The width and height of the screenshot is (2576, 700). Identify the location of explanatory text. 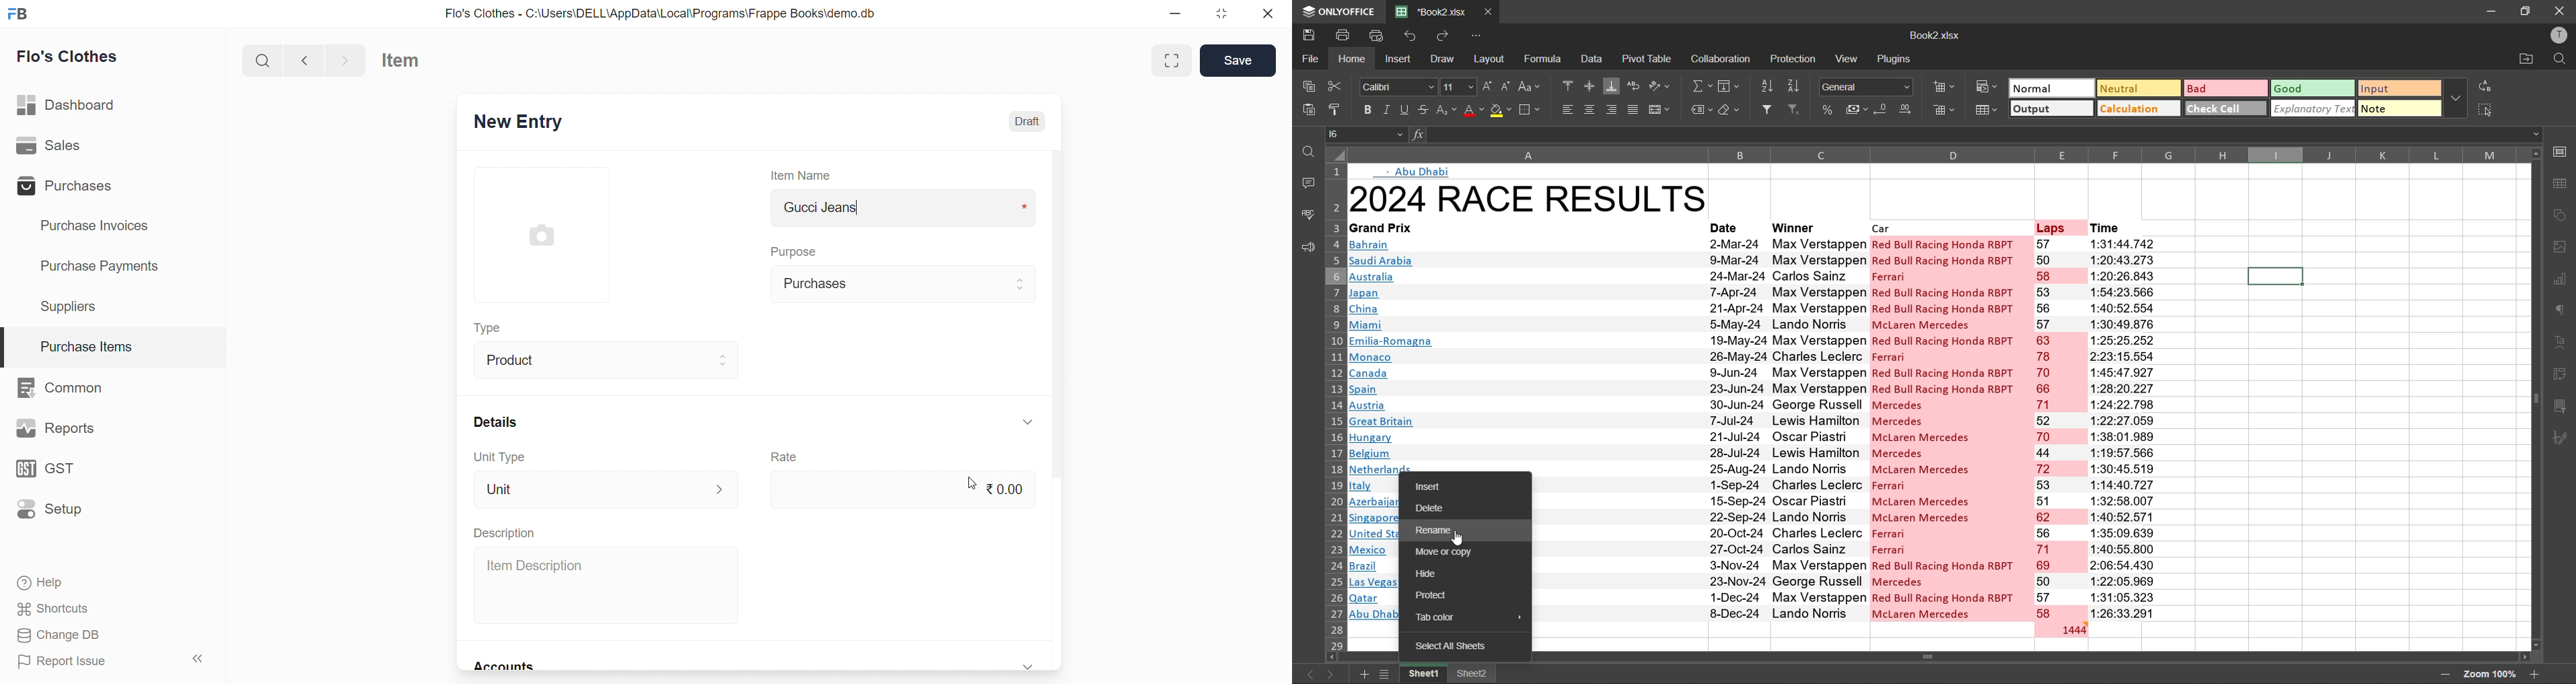
(2311, 108).